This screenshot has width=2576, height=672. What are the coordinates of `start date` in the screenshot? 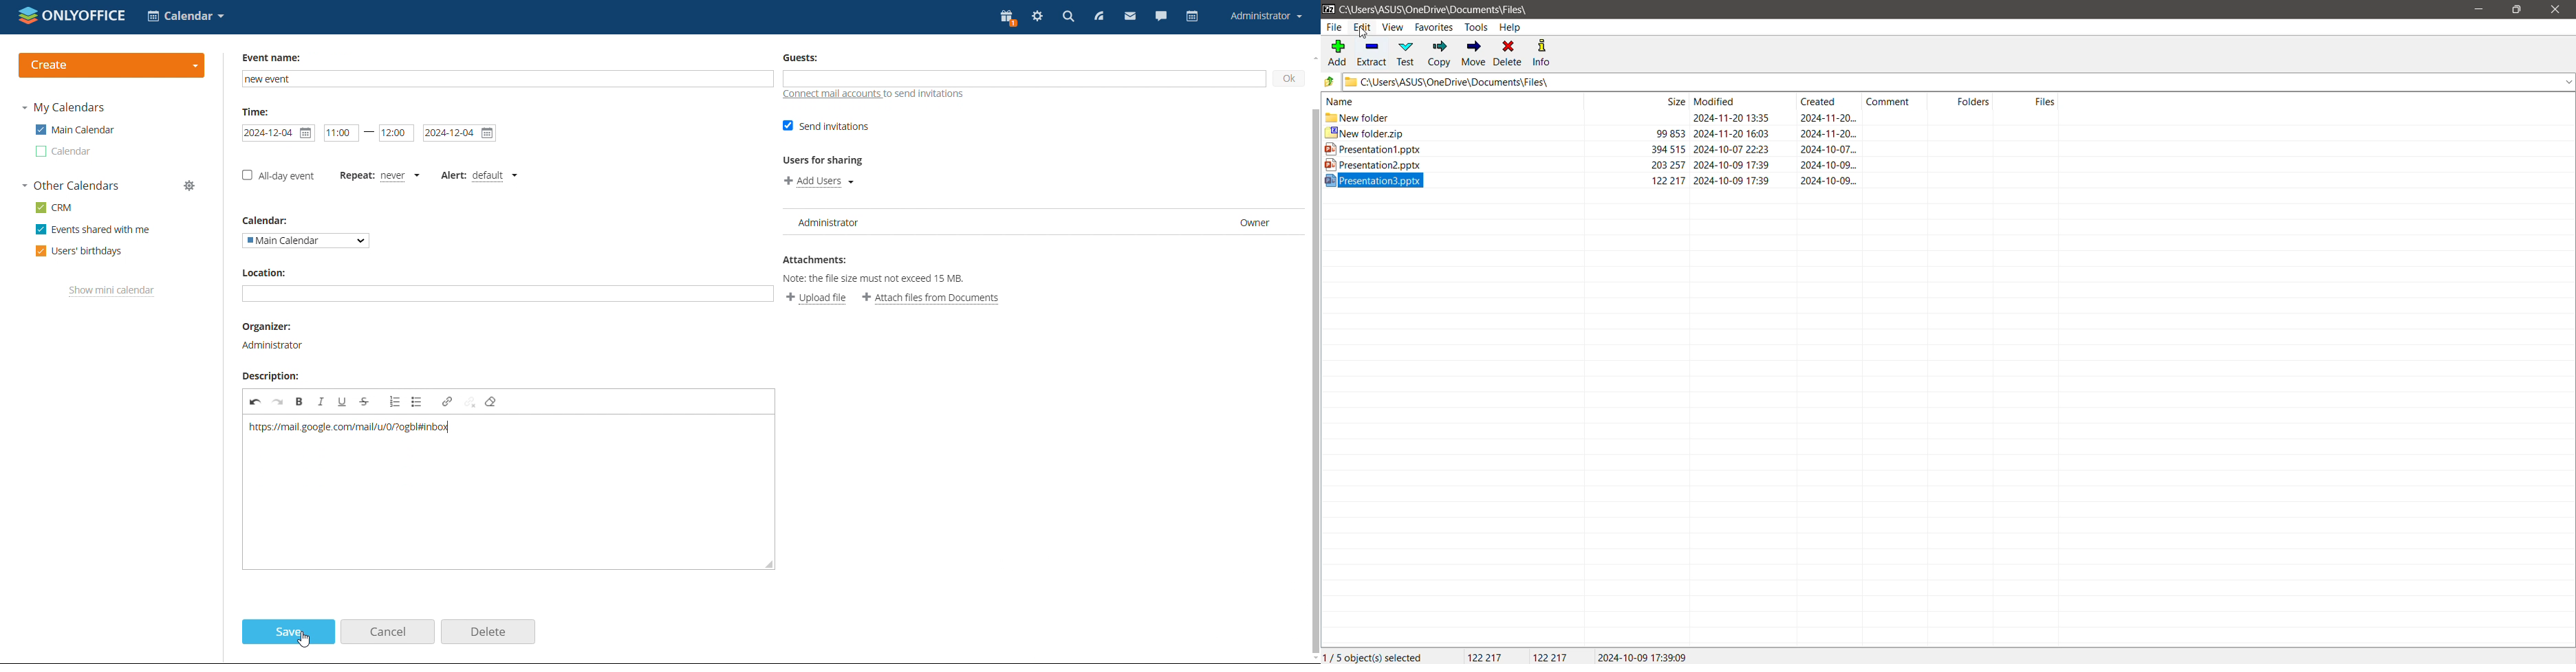 It's located at (343, 131).